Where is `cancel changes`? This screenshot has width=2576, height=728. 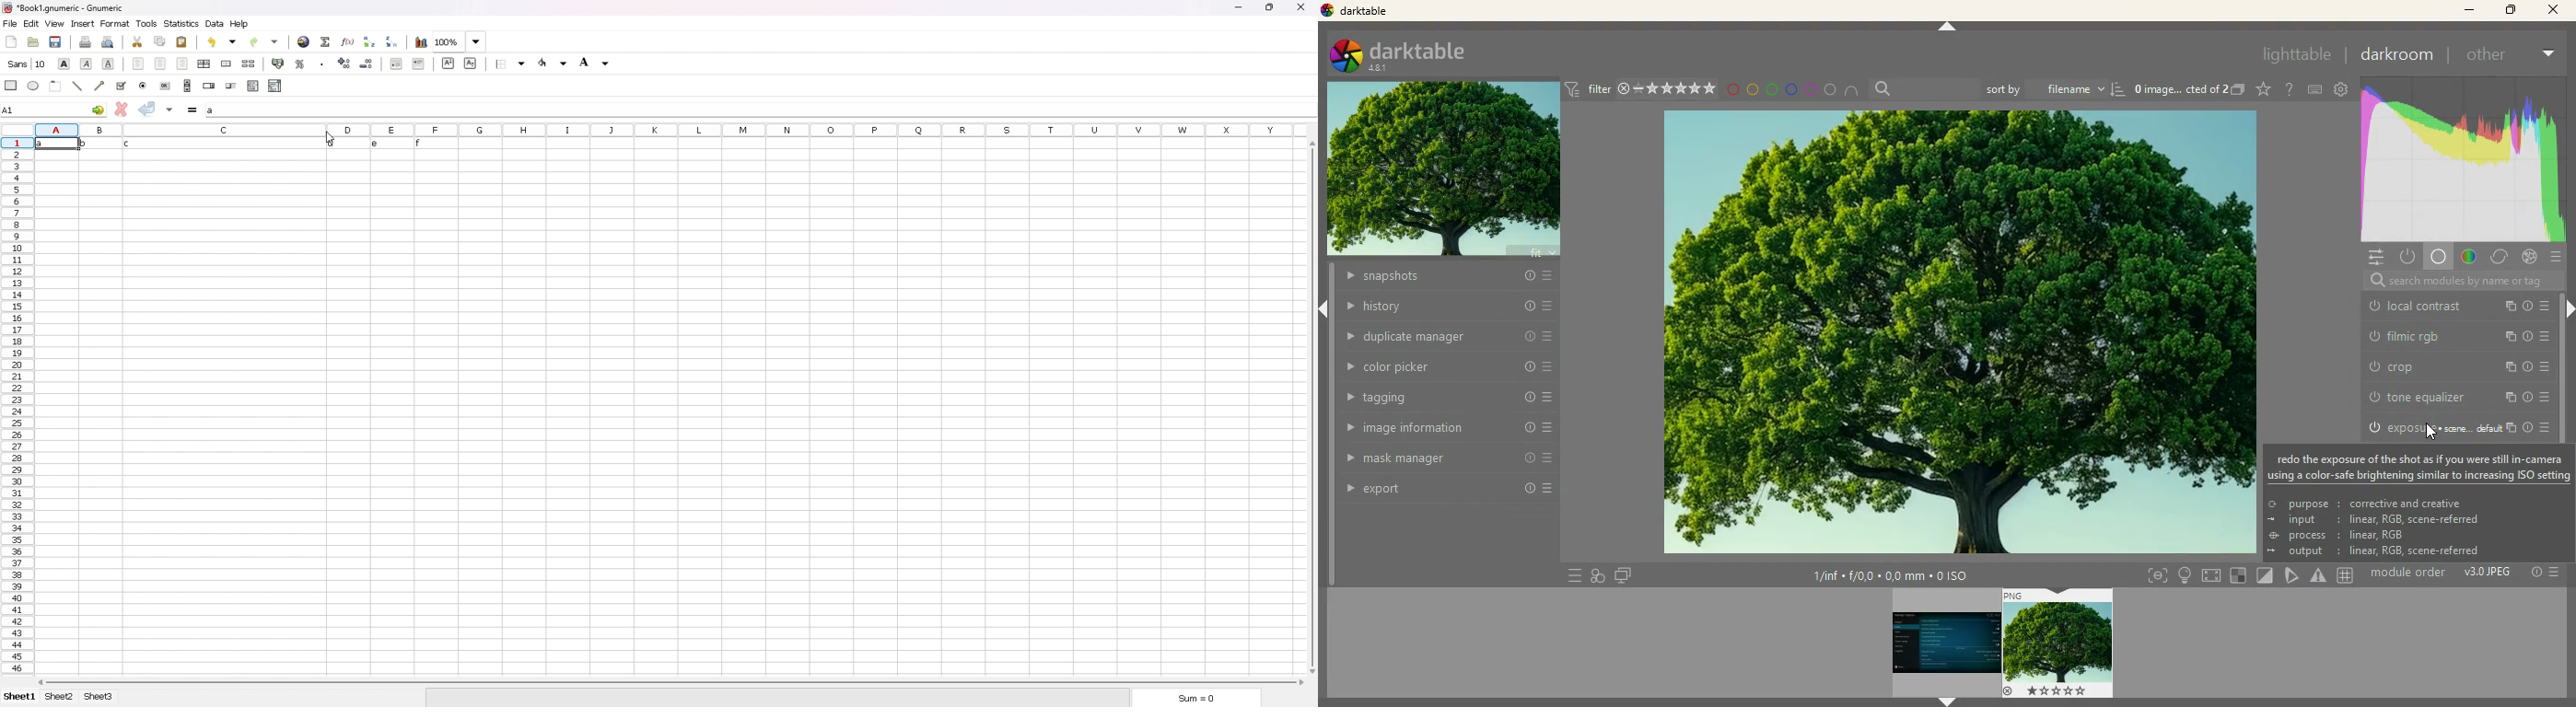 cancel changes is located at coordinates (122, 106).